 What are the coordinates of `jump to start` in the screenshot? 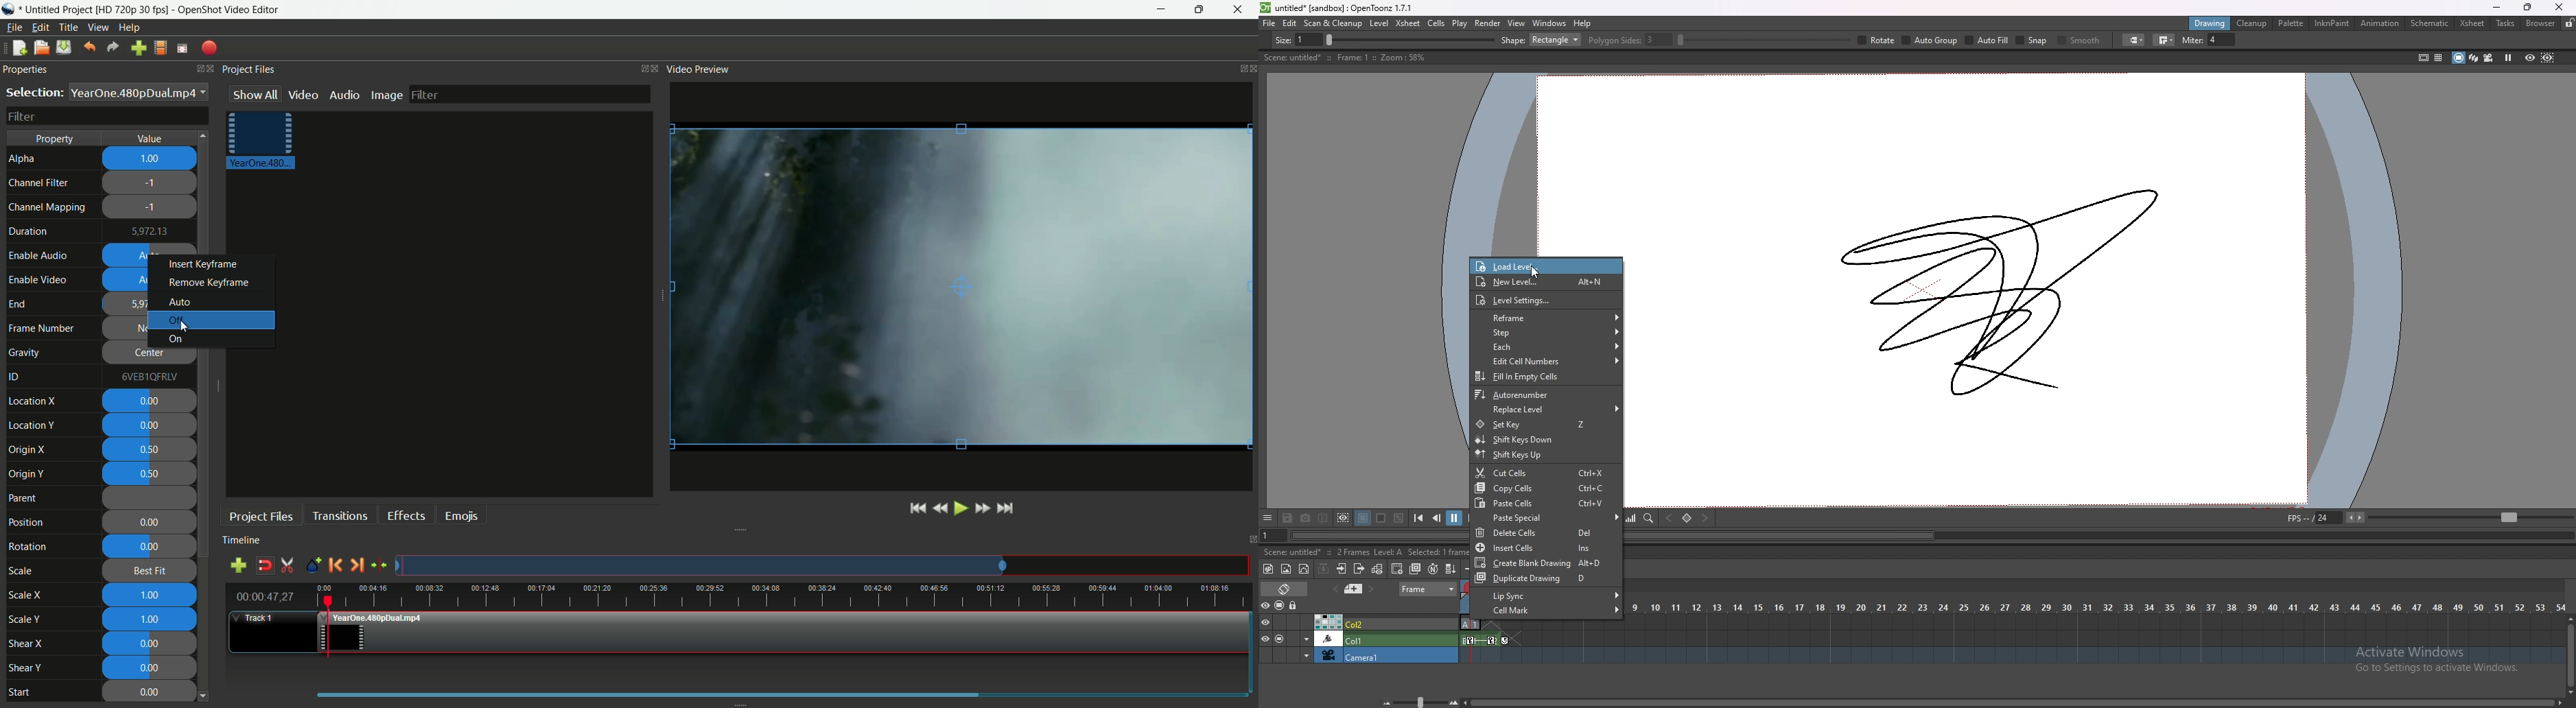 It's located at (853, 509).